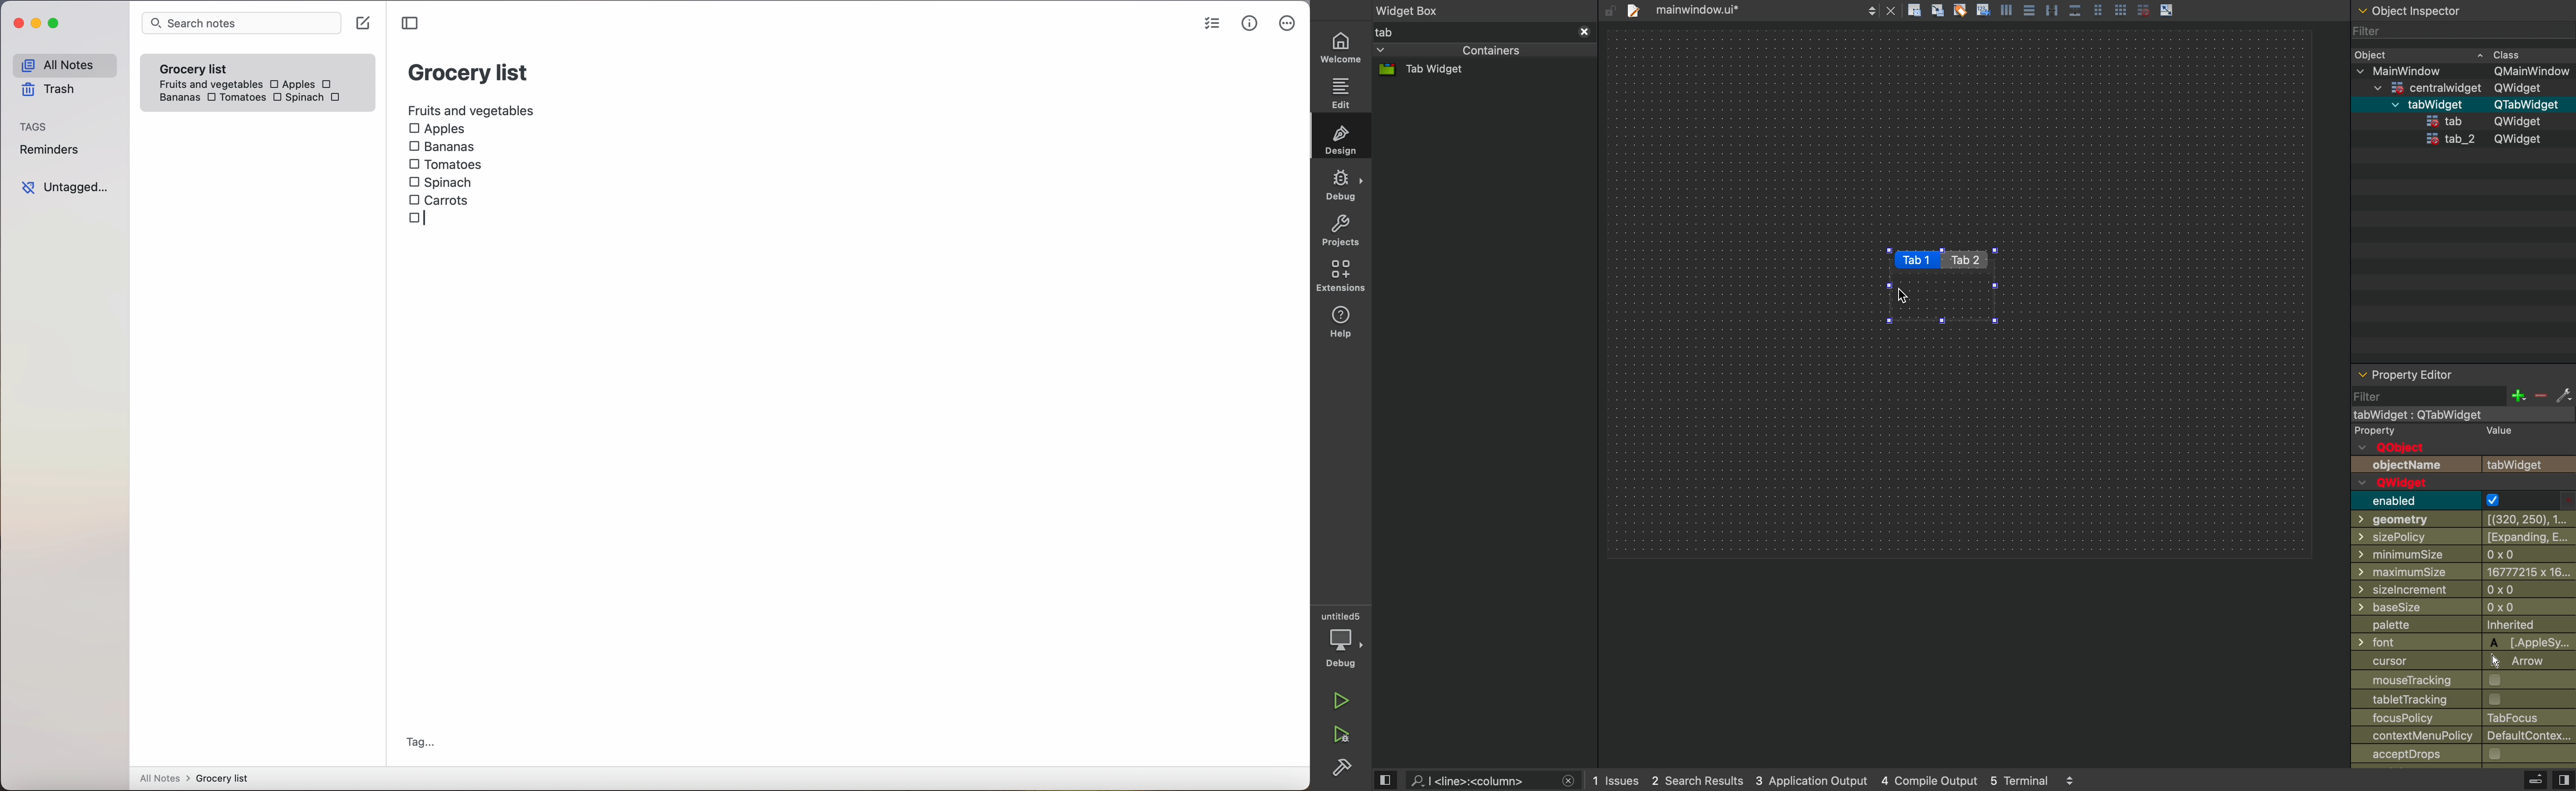  Describe the element at coordinates (207, 72) in the screenshot. I see `grocery list note fruits and vegetables` at that location.